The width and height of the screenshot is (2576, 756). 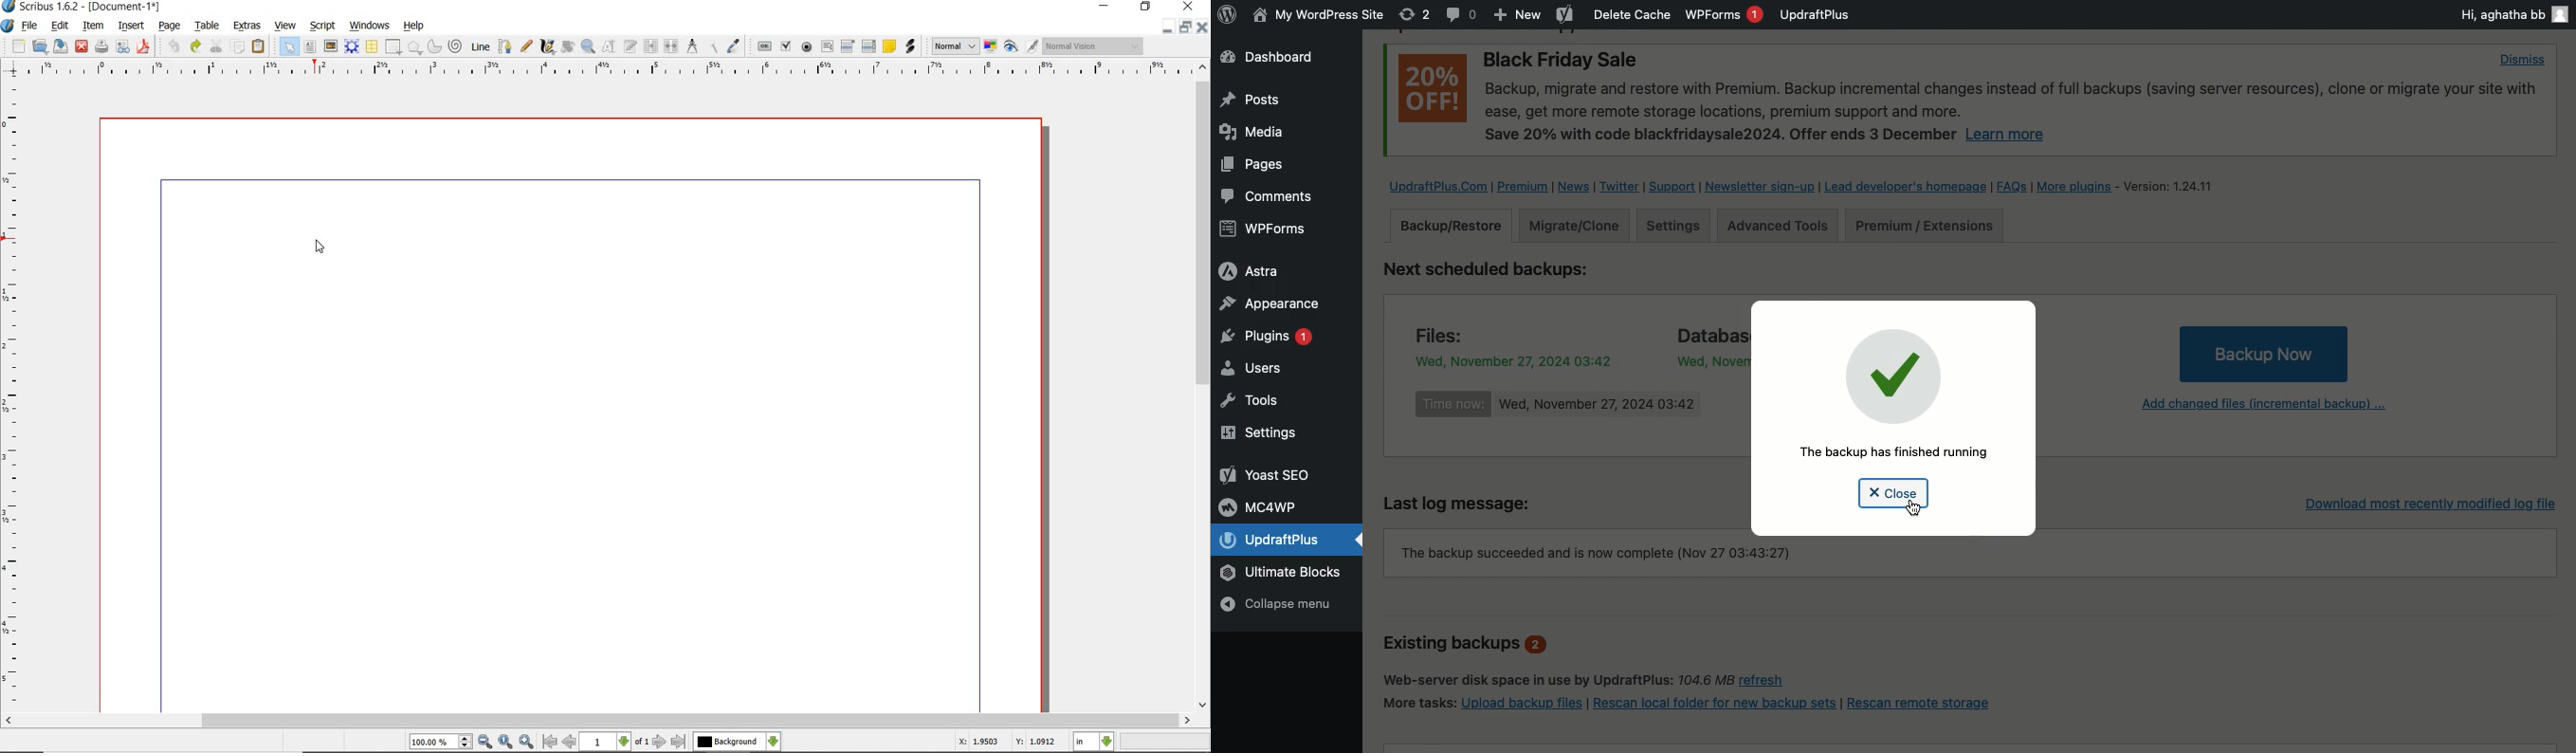 I want to click on New, so click(x=1518, y=16).